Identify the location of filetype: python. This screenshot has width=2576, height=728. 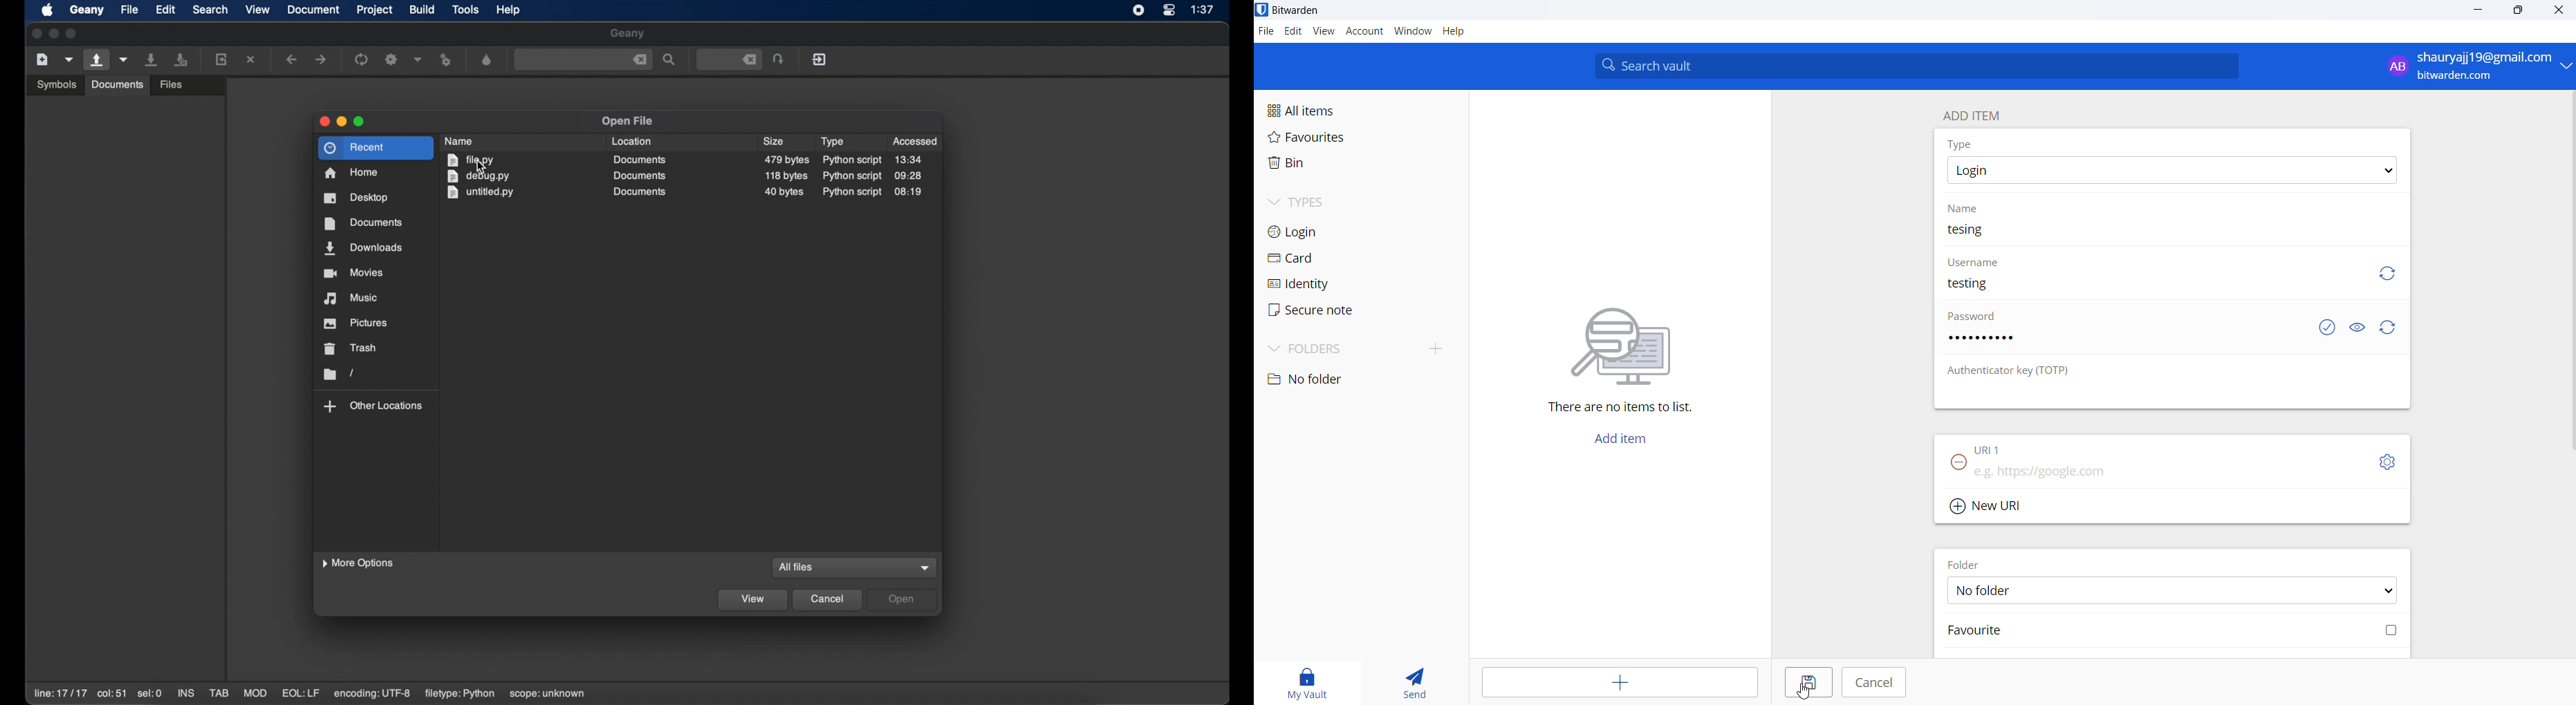
(458, 694).